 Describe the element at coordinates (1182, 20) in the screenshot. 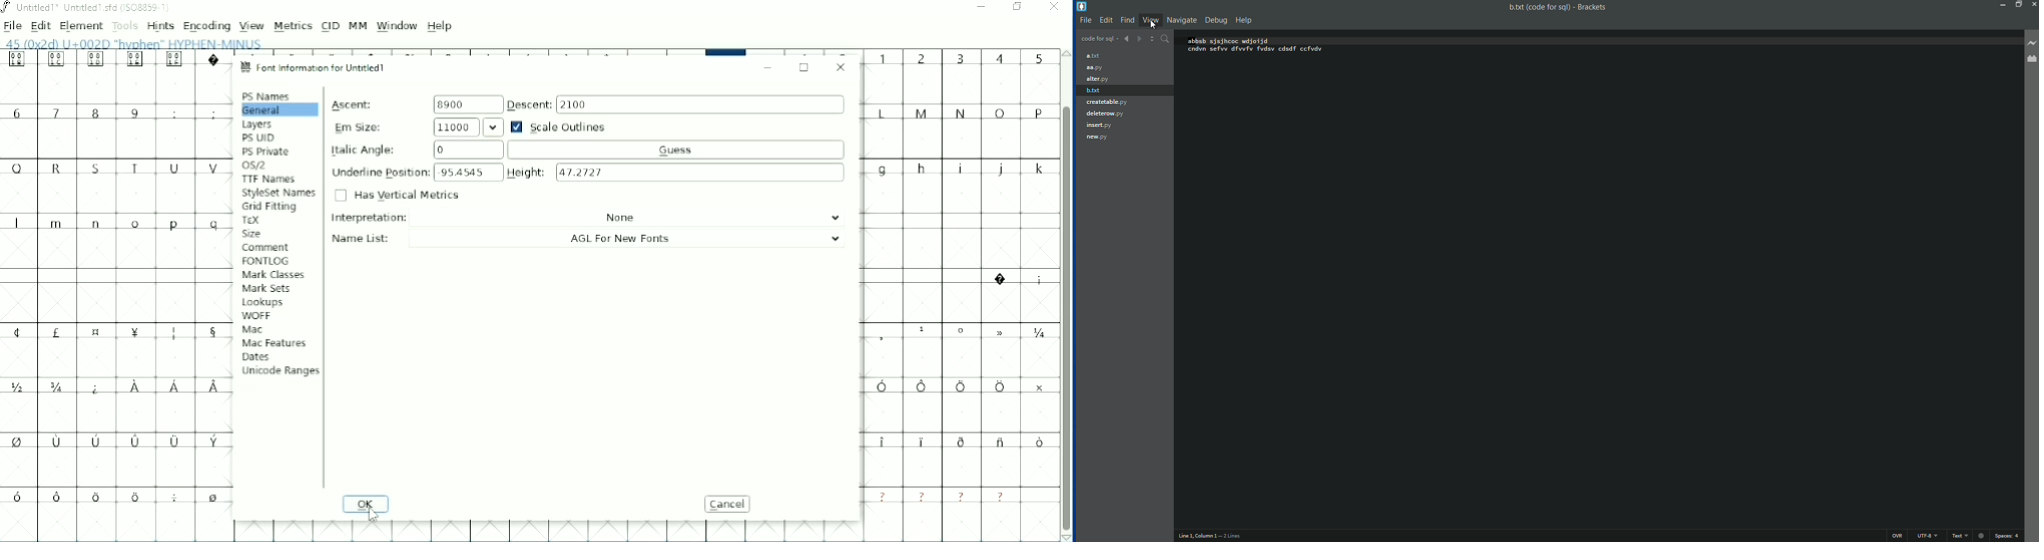

I see `Navigate menu` at that location.